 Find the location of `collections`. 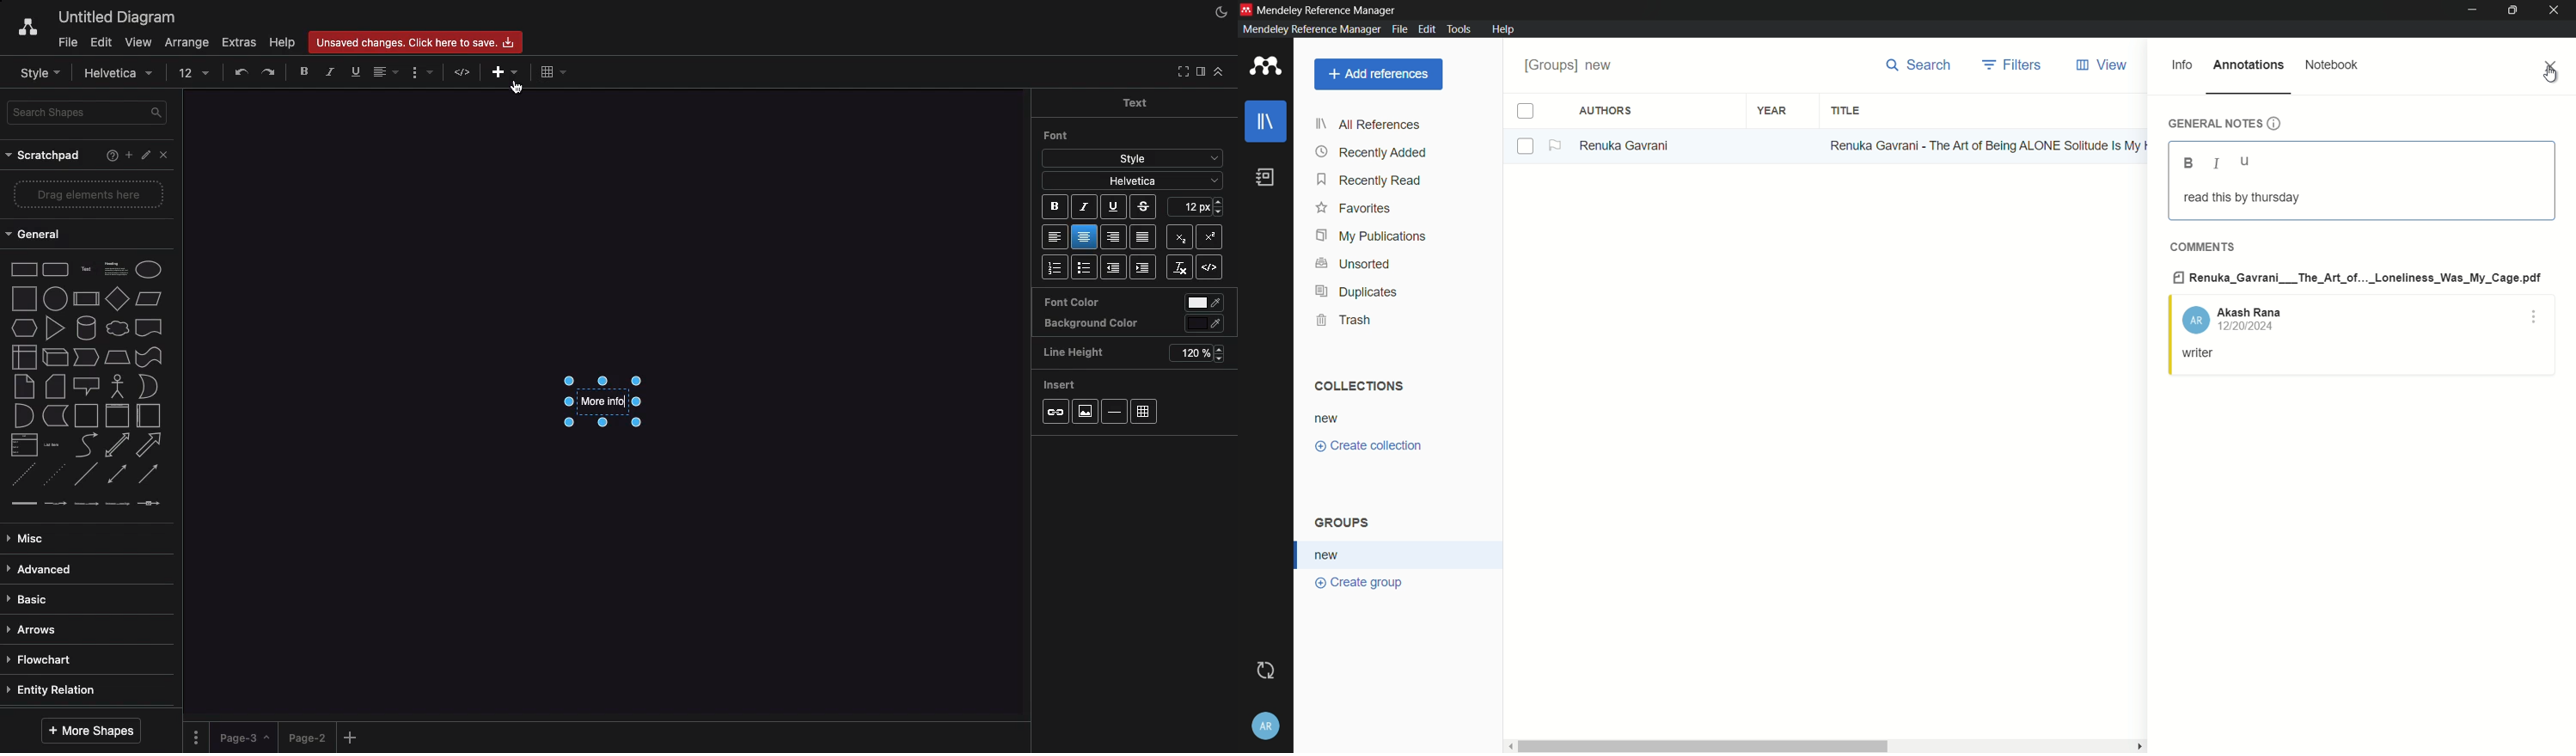

collections is located at coordinates (1360, 386).